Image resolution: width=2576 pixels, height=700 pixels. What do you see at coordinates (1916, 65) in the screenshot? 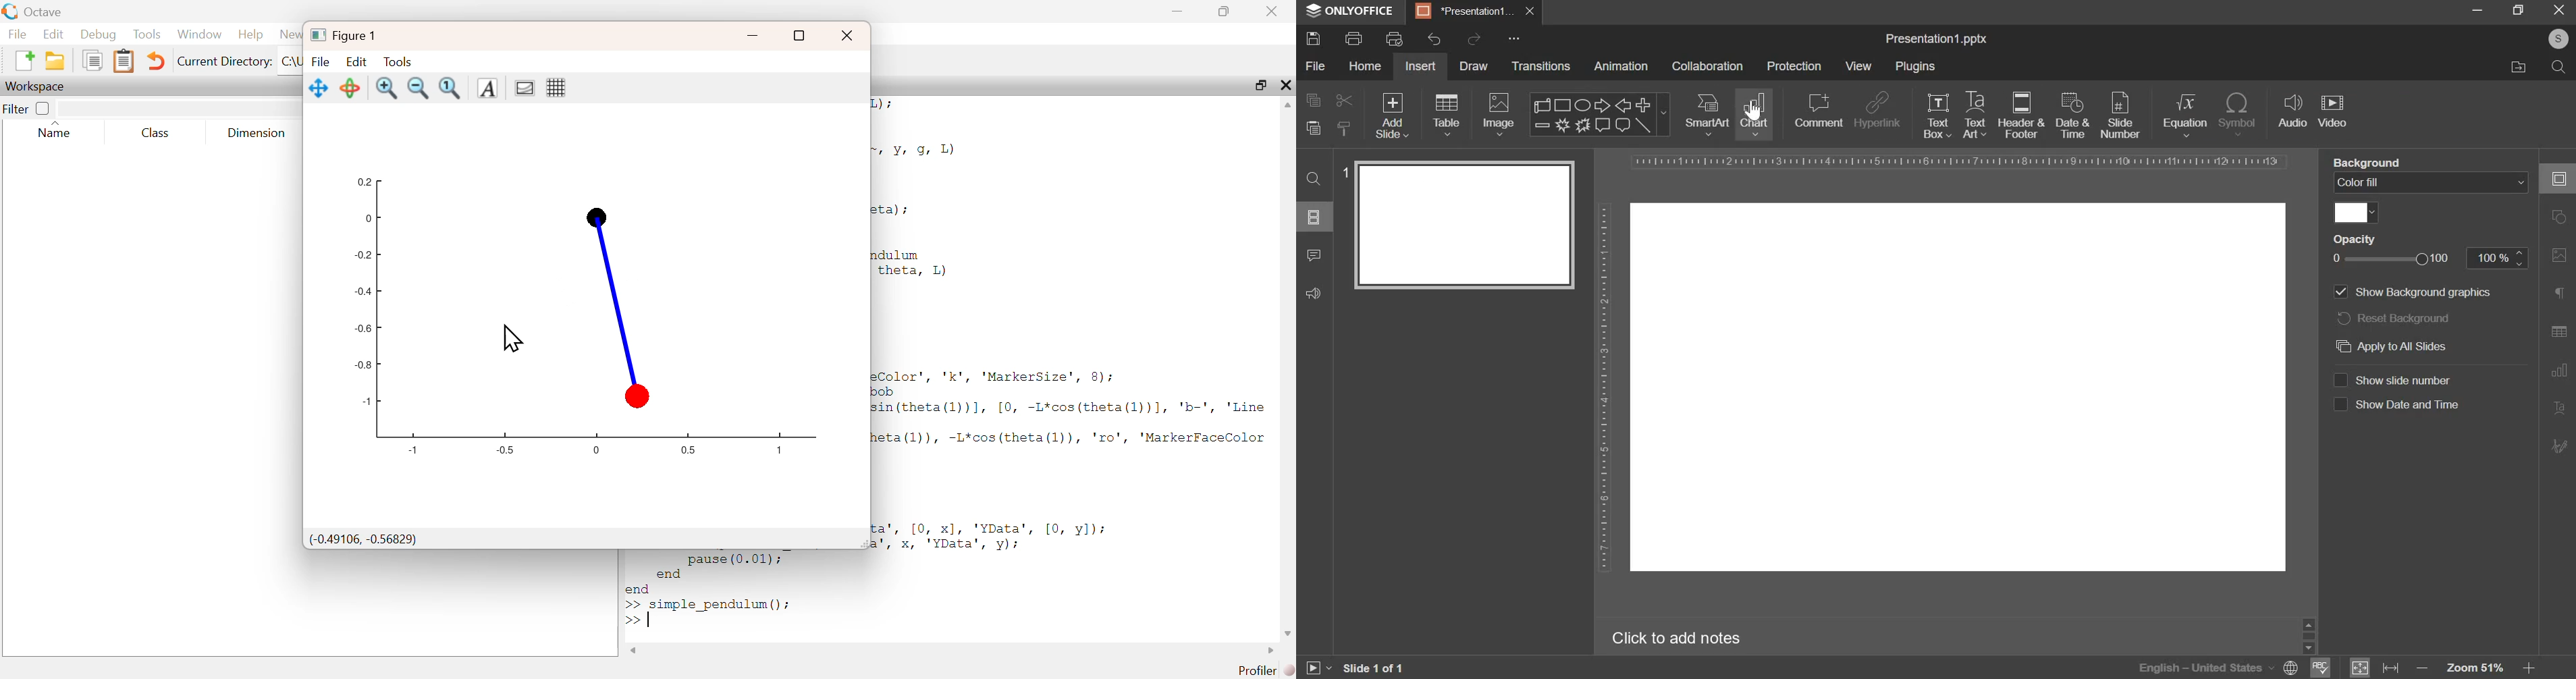
I see `plugins` at bounding box center [1916, 65].